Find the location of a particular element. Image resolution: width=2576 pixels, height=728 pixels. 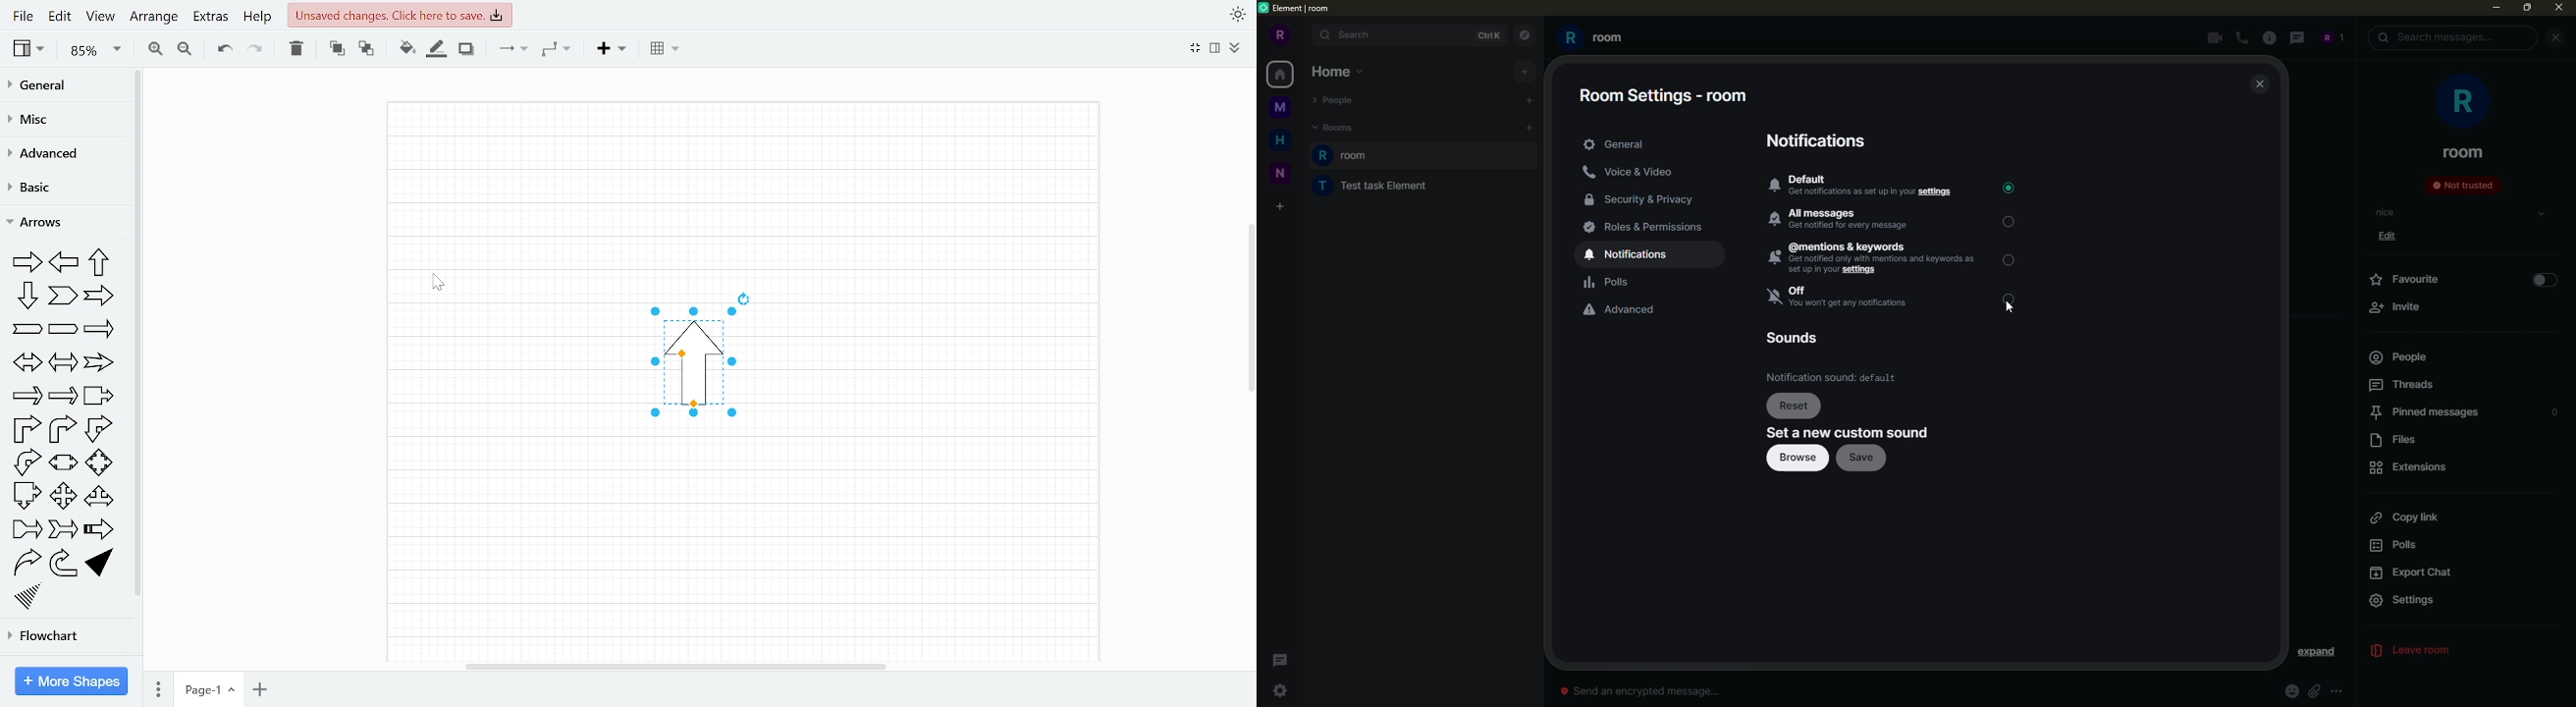

Appearence is located at coordinates (1234, 16).